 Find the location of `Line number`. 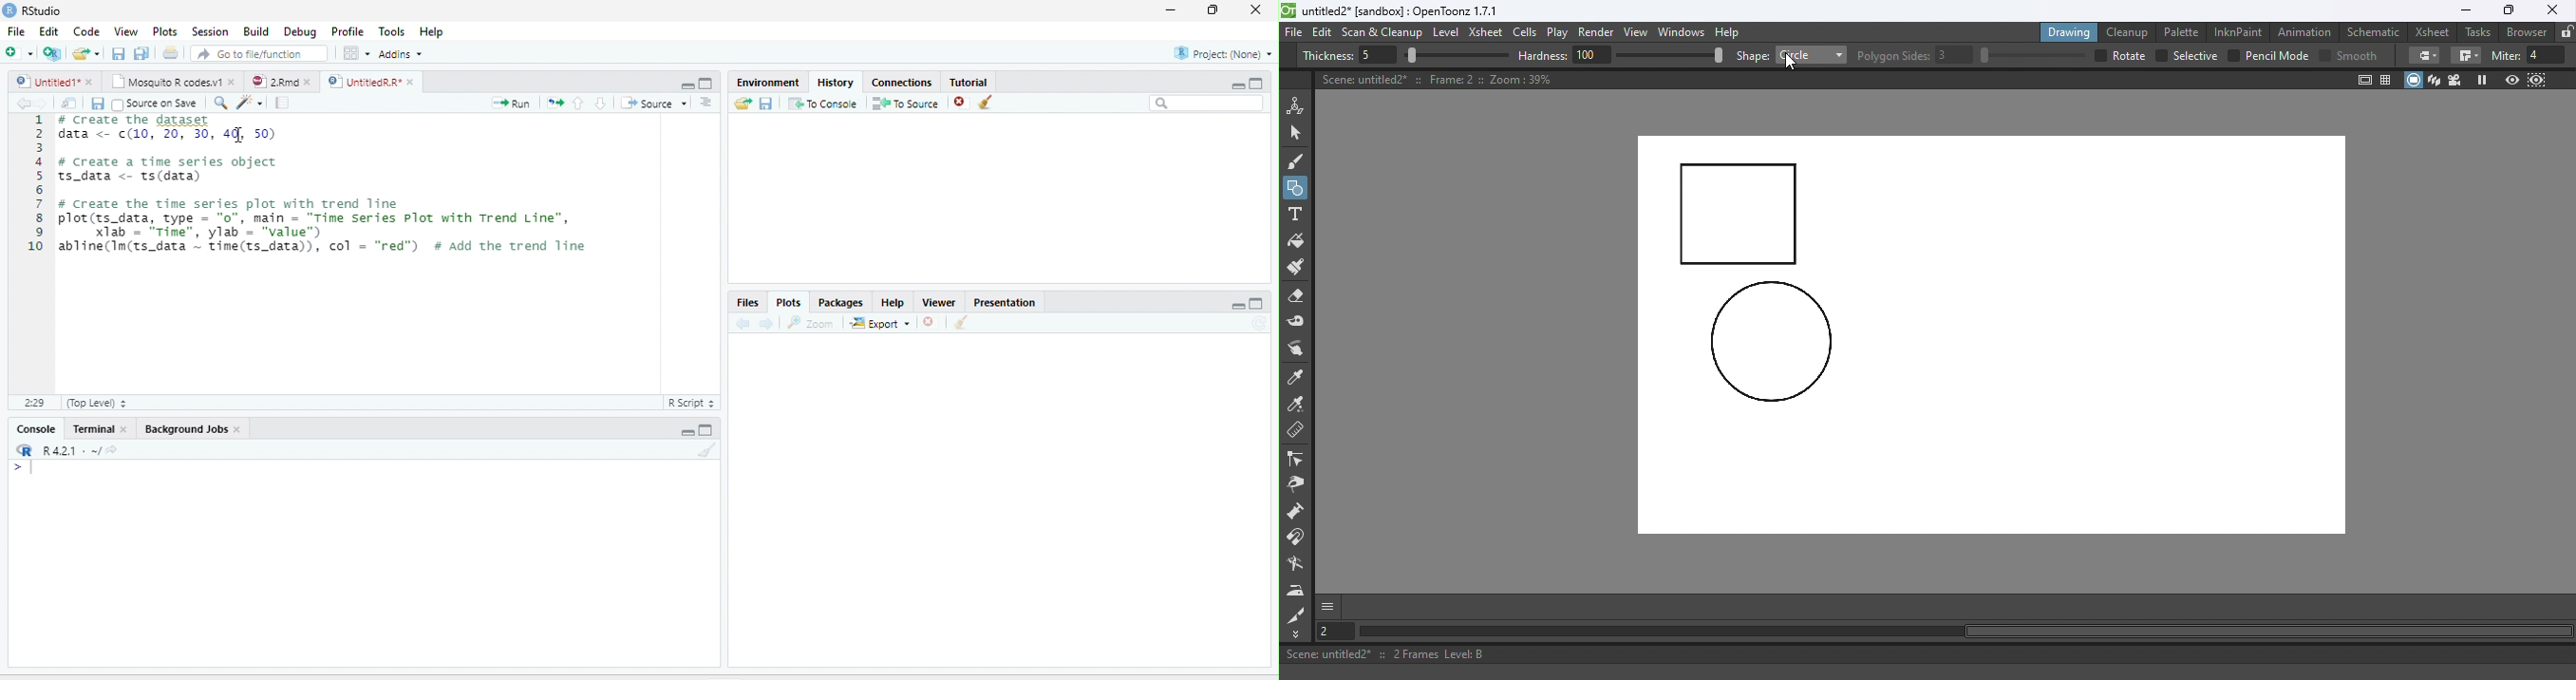

Line number is located at coordinates (34, 185).